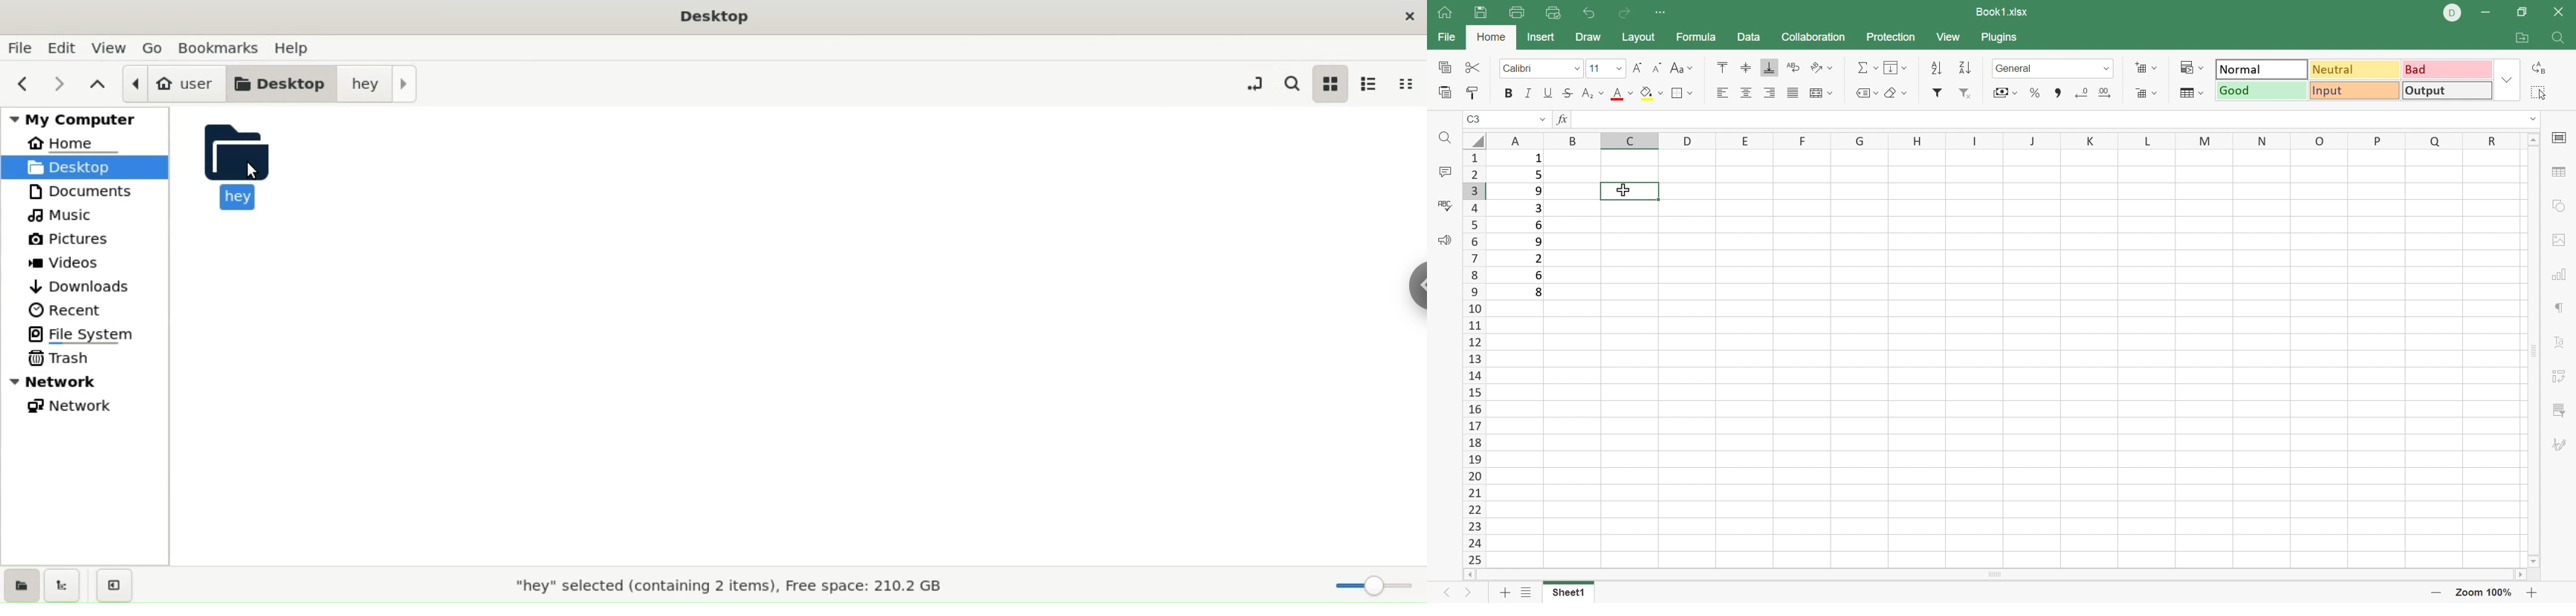 This screenshot has height=616, width=2576. Describe the element at coordinates (1491, 38) in the screenshot. I see `Home` at that location.